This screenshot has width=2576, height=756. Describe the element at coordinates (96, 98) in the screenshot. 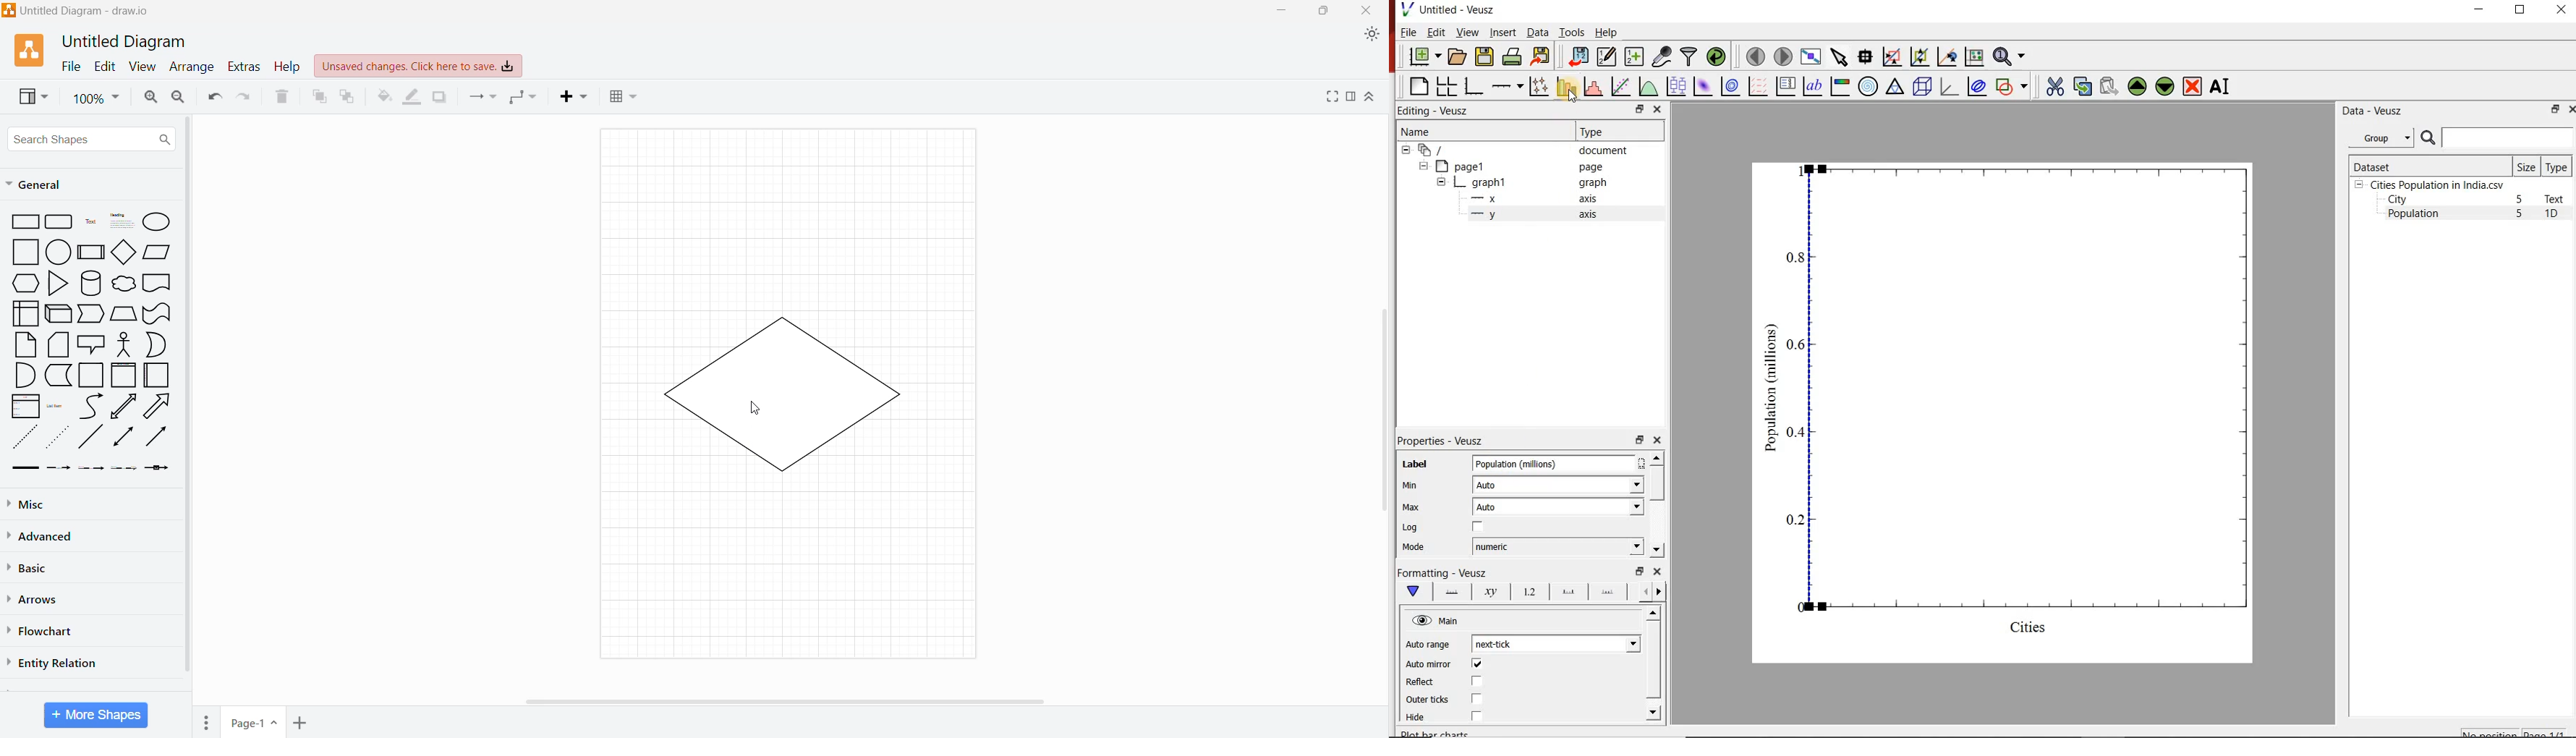

I see `Zoom 100%` at that location.